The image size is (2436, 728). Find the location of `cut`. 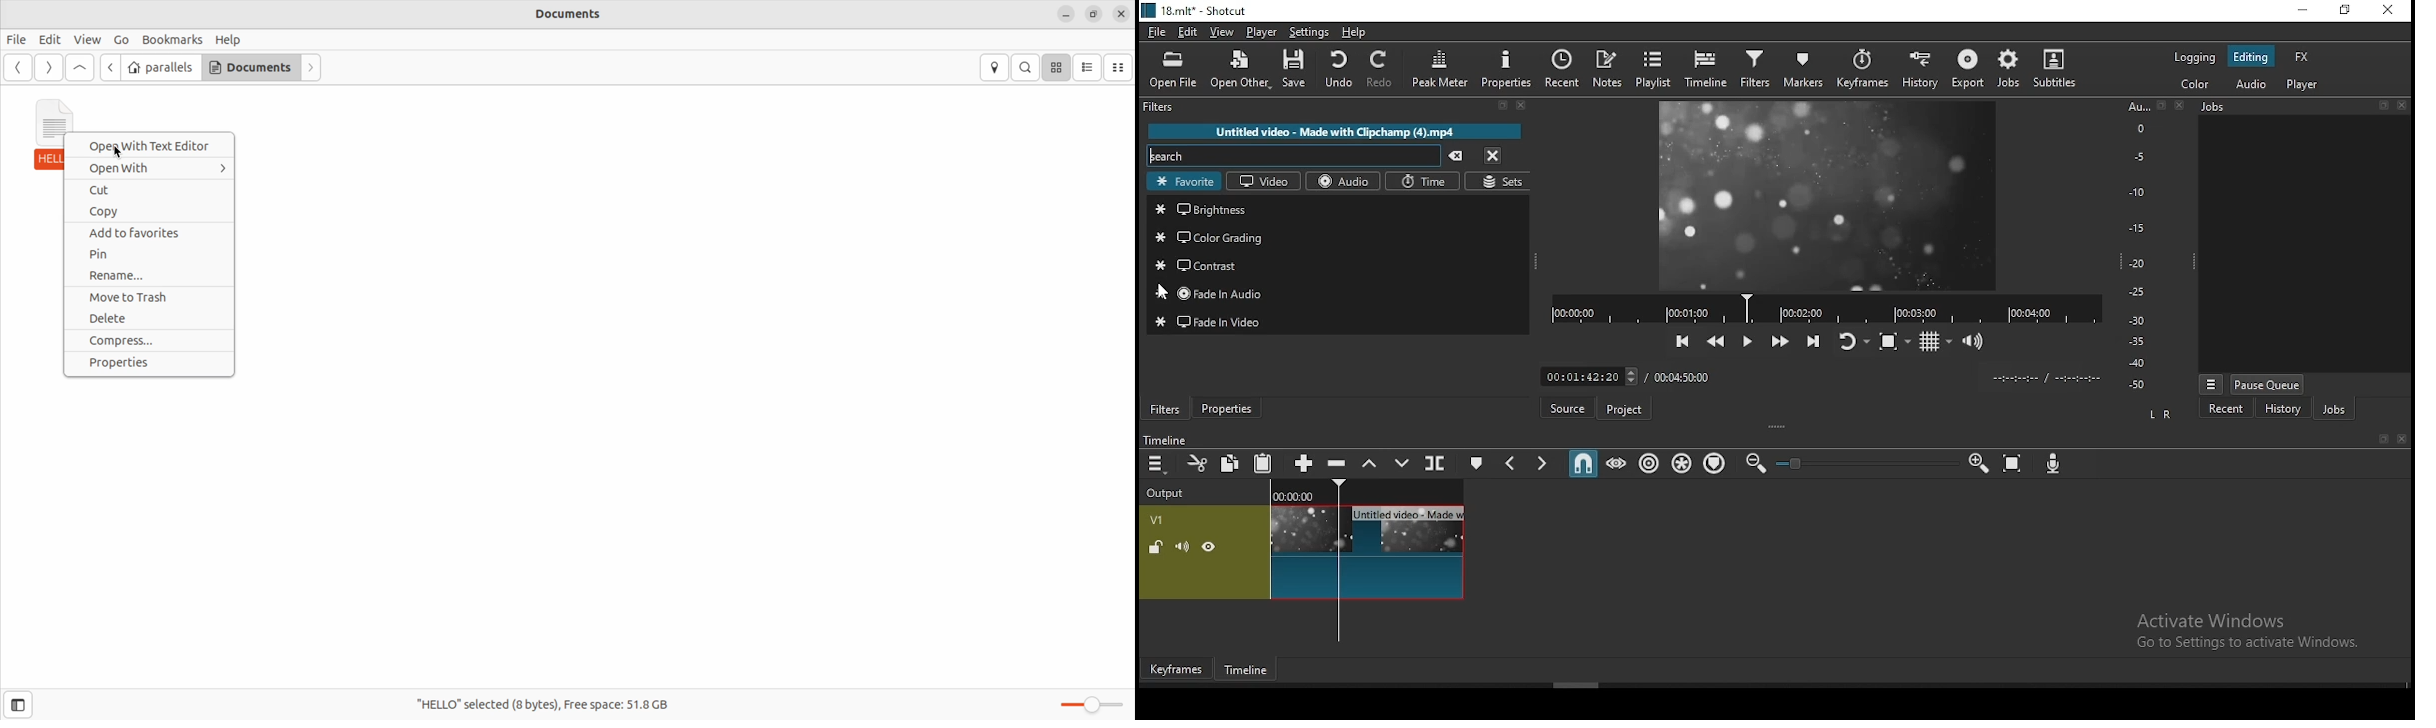

cut is located at coordinates (1197, 463).